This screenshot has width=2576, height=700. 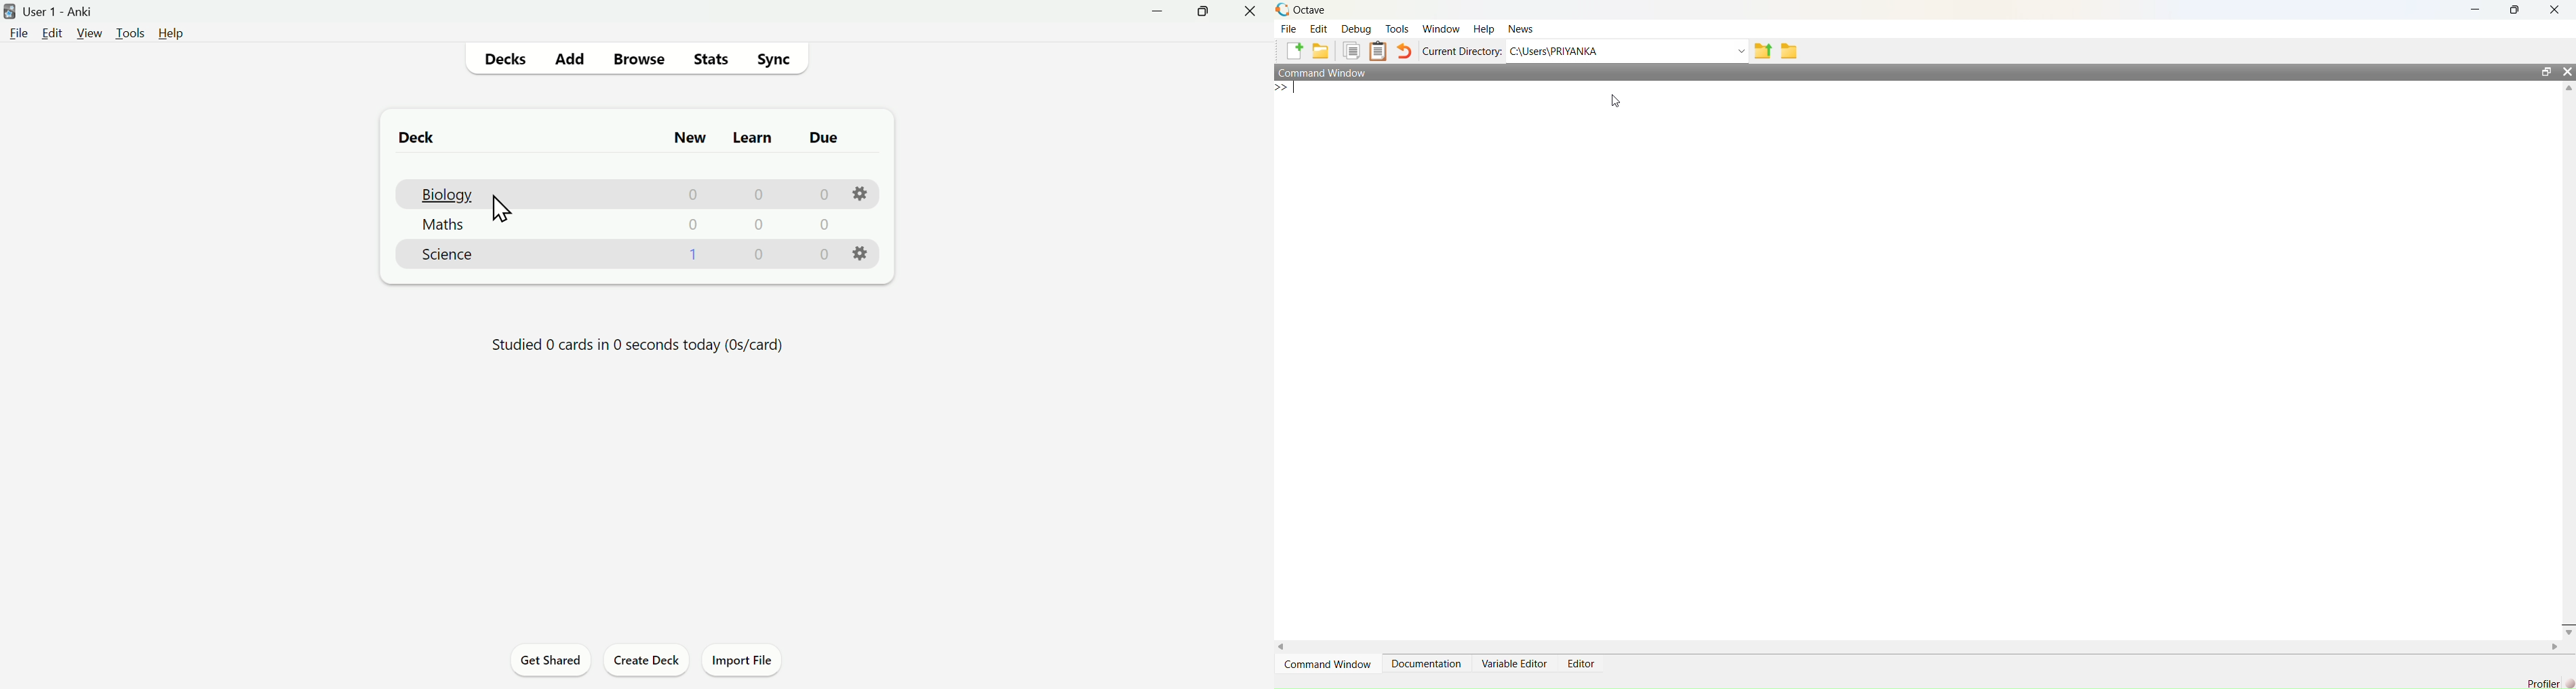 What do you see at coordinates (751, 134) in the screenshot?
I see `Learn` at bounding box center [751, 134].